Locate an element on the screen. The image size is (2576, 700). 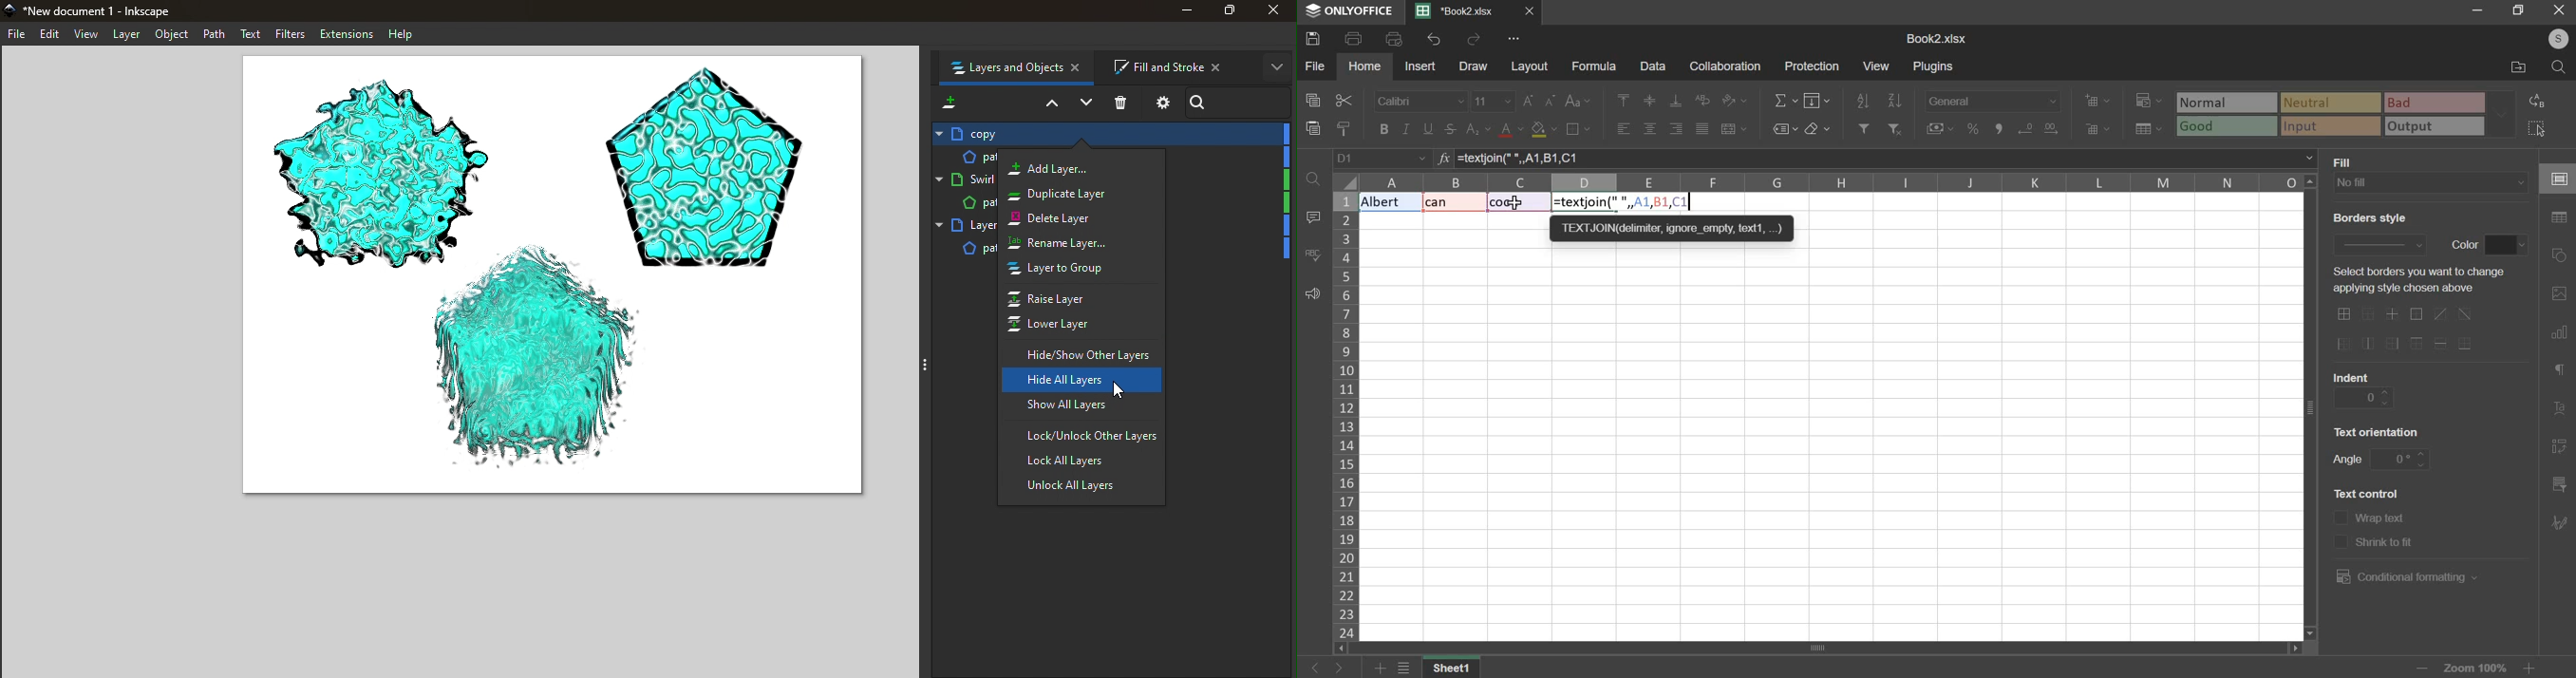
three dots is located at coordinates (928, 368).